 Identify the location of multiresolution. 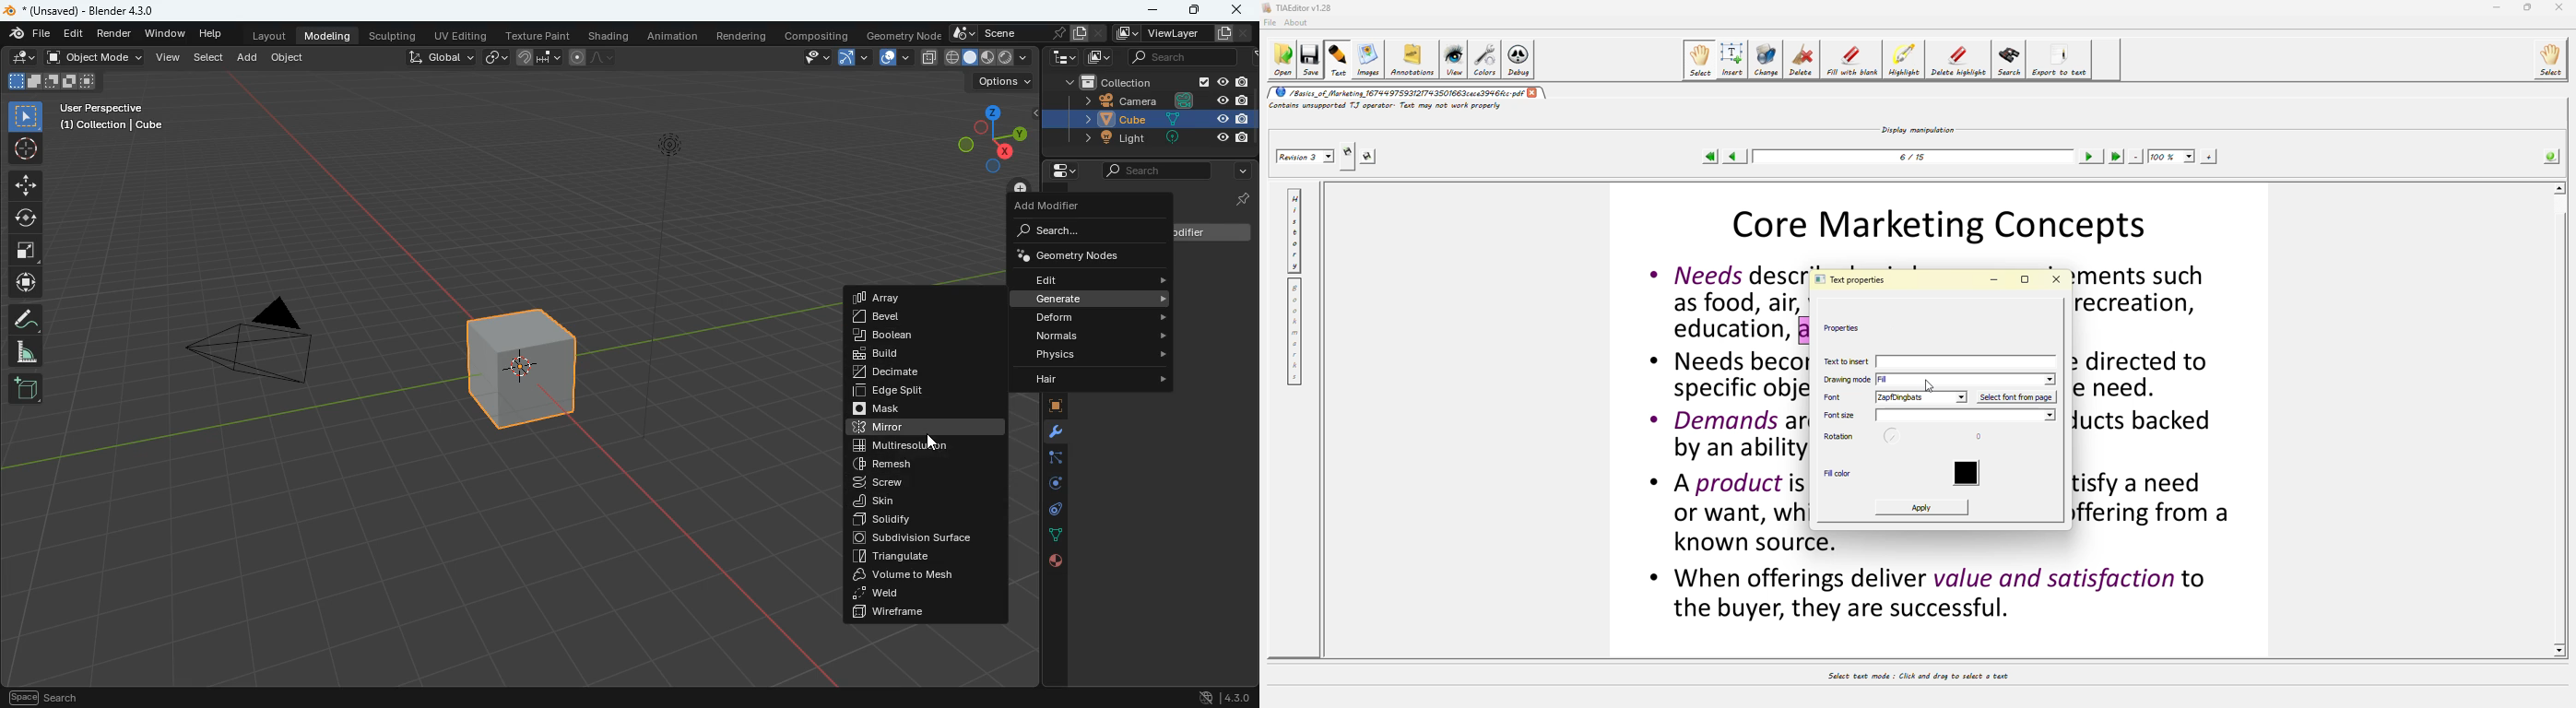
(917, 446).